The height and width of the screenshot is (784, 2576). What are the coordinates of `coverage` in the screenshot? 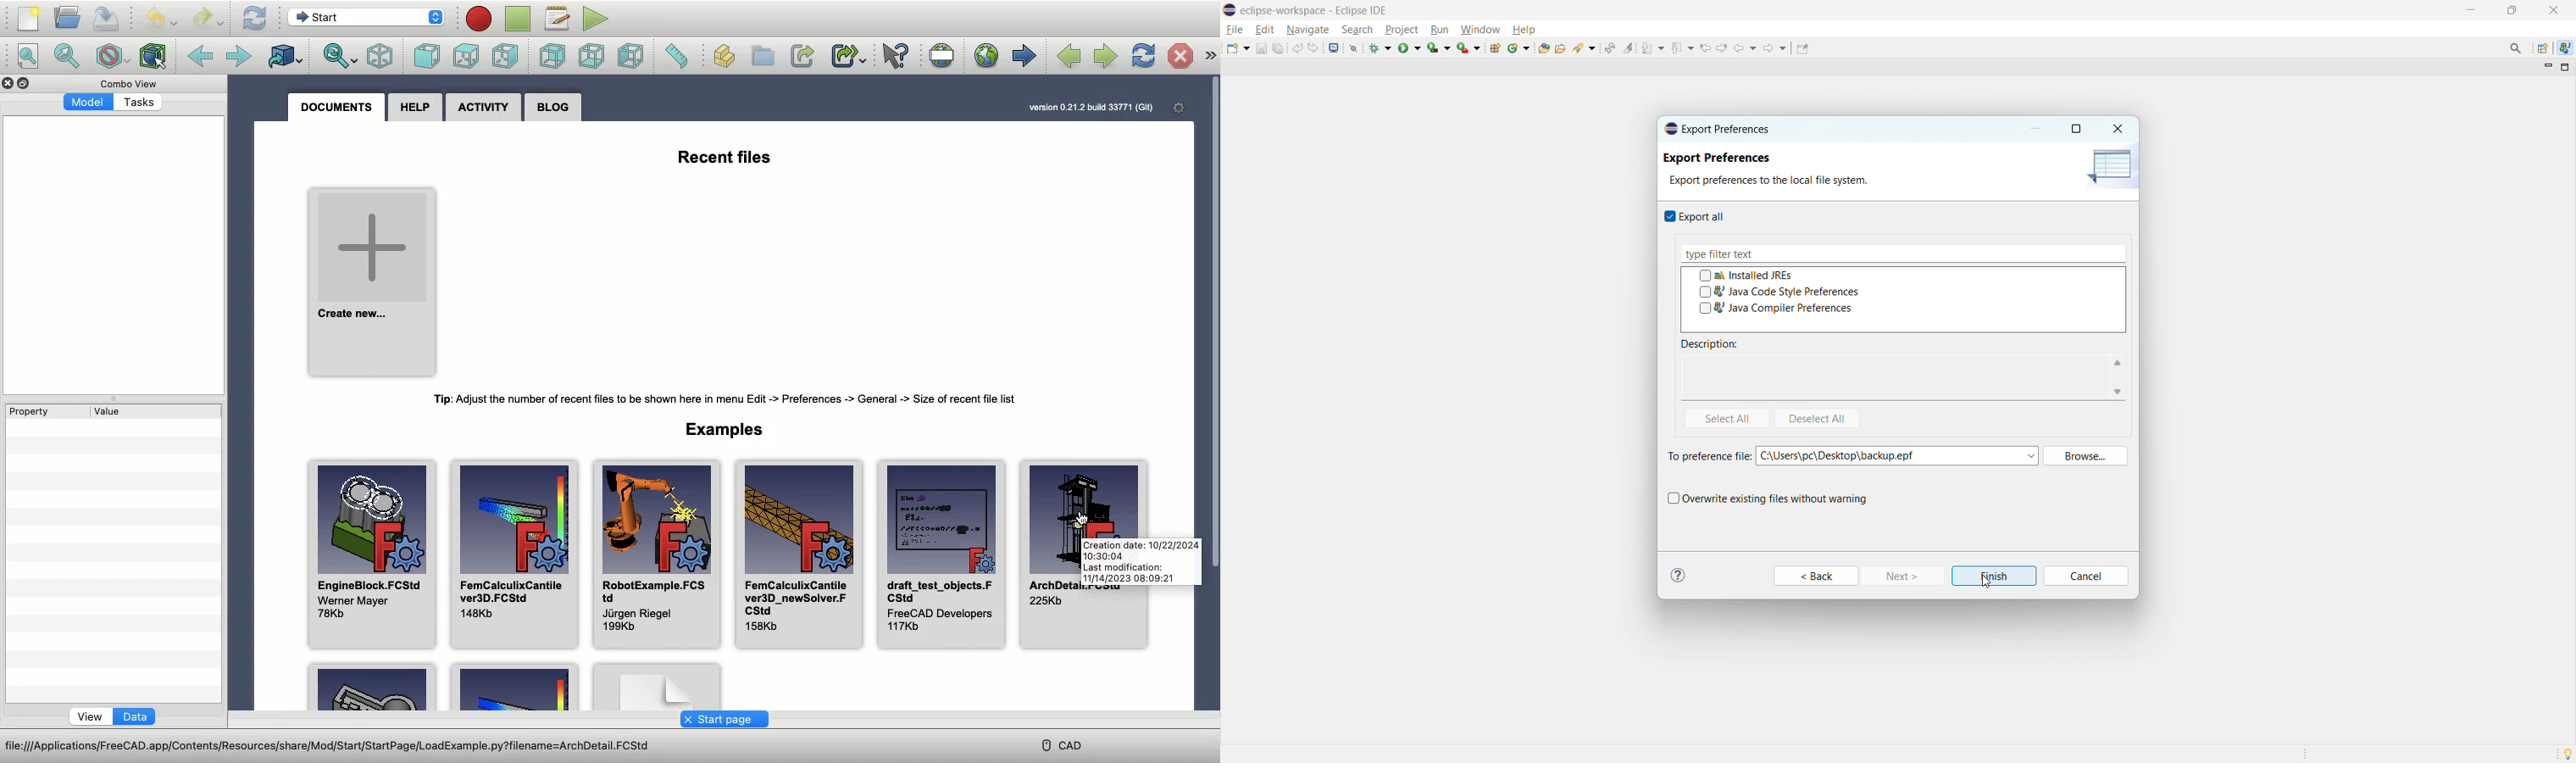 It's located at (1438, 47).